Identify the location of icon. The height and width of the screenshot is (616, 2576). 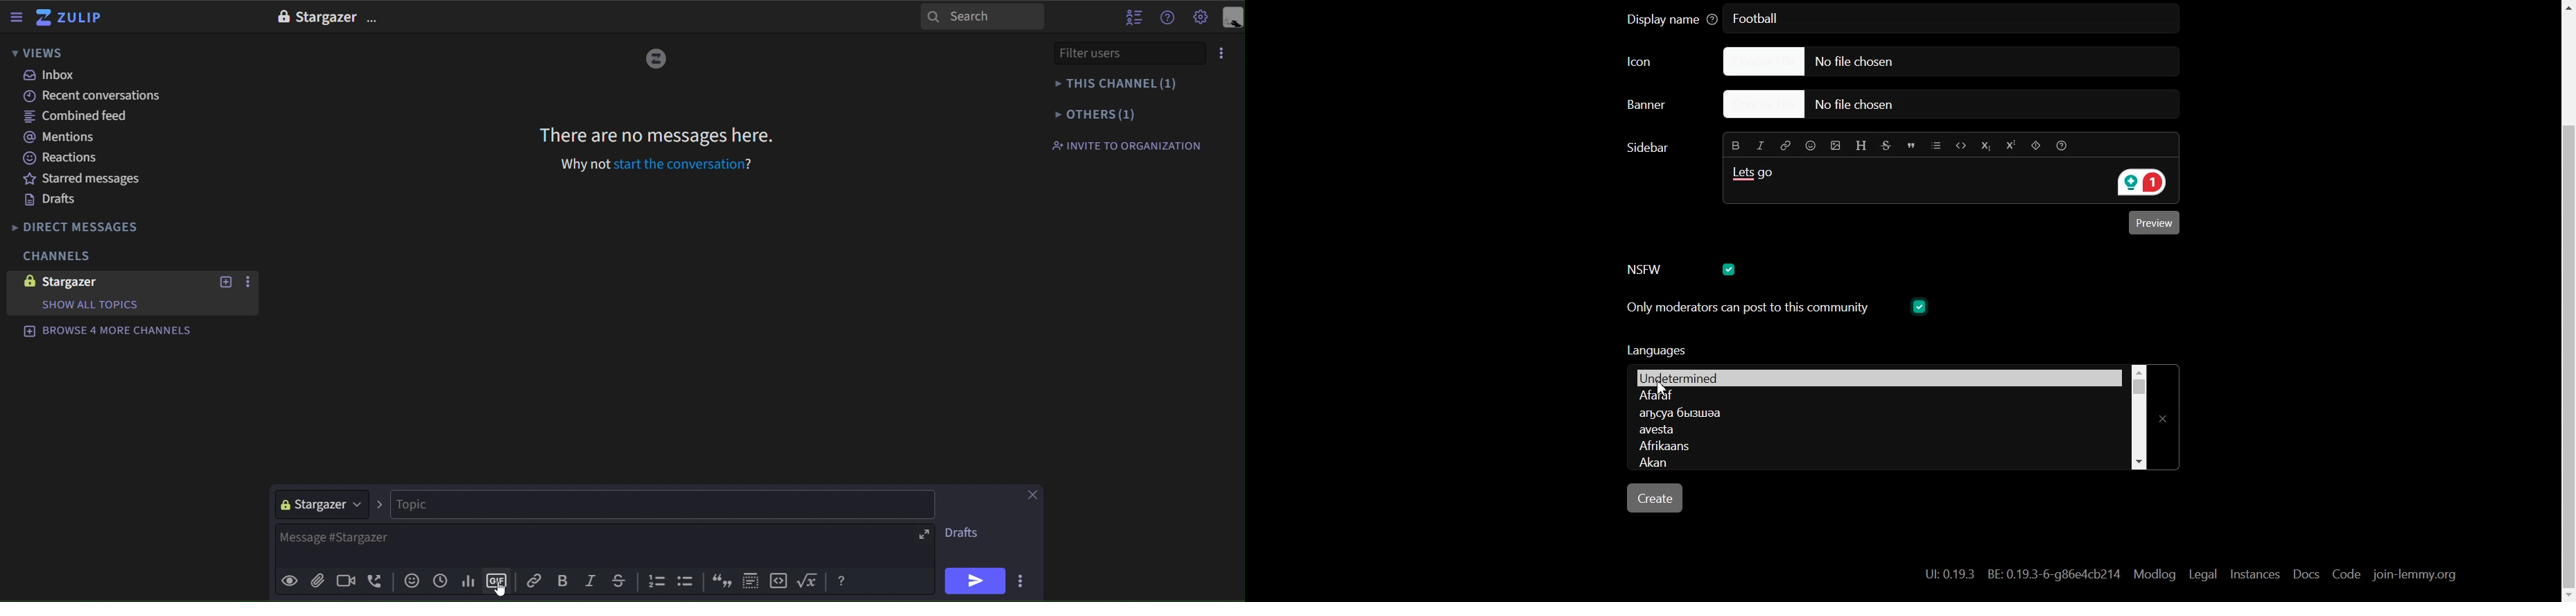
(688, 583).